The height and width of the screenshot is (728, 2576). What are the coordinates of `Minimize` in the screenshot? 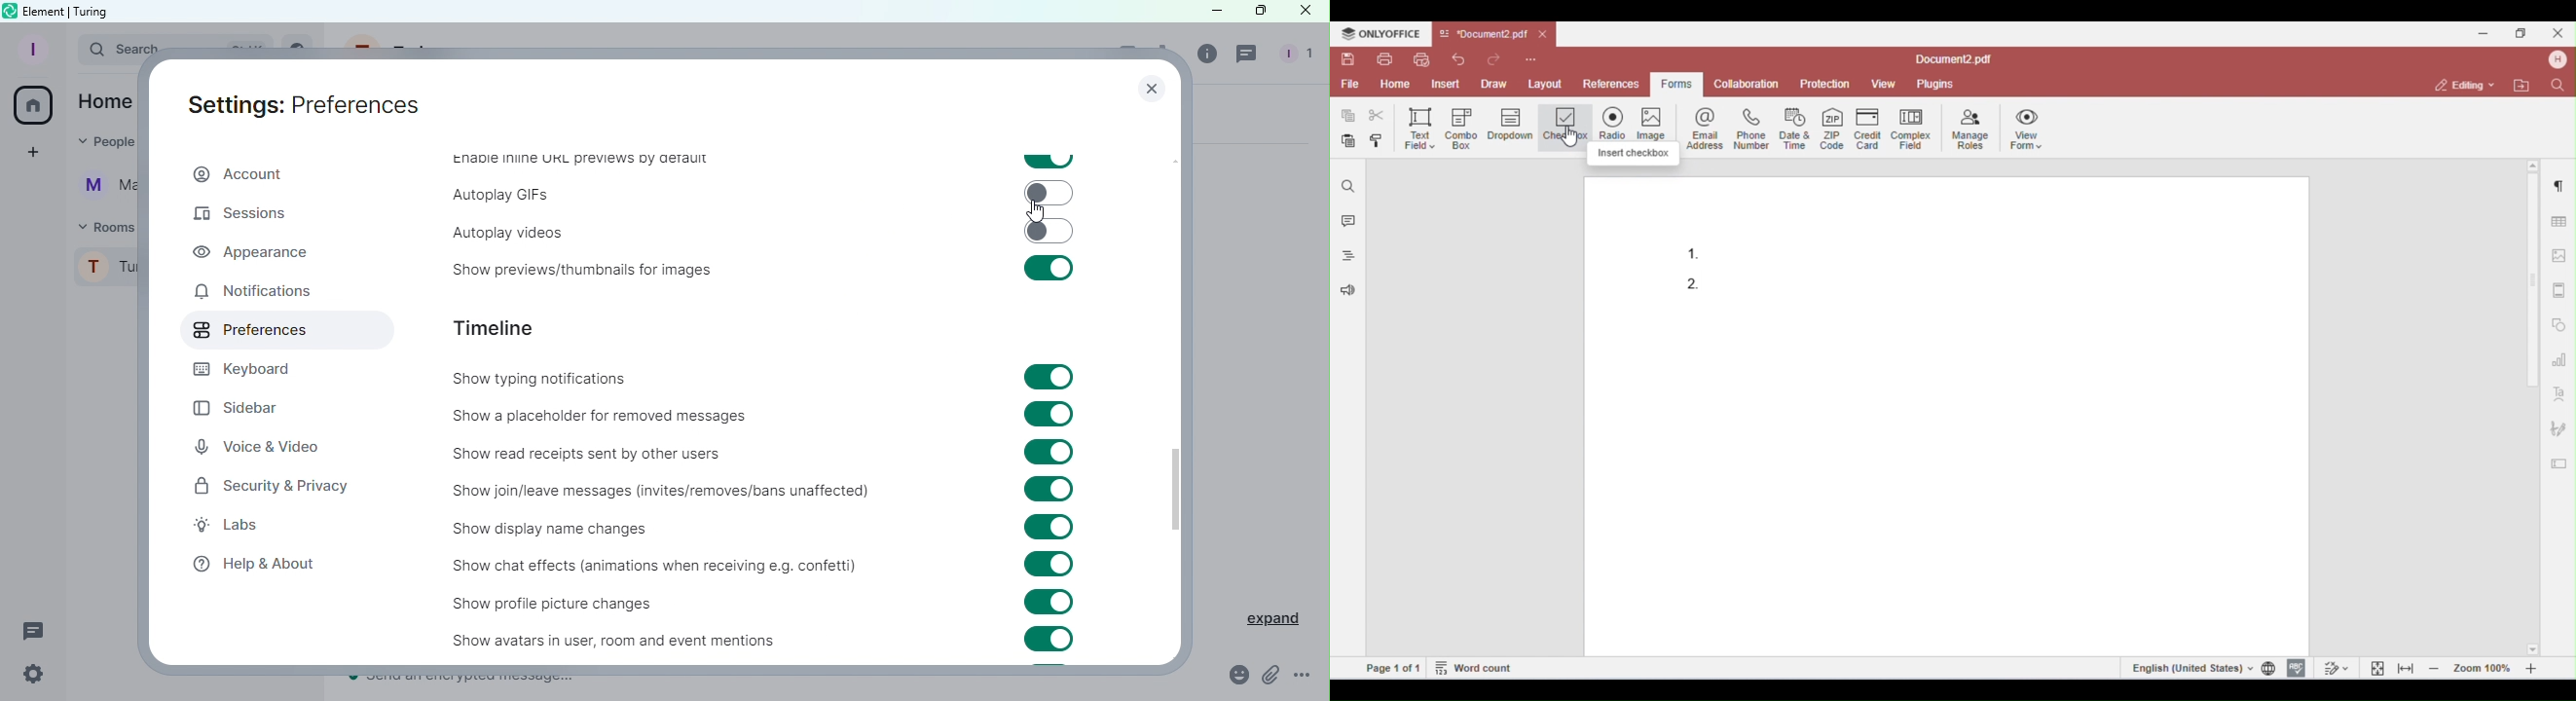 It's located at (1204, 12).